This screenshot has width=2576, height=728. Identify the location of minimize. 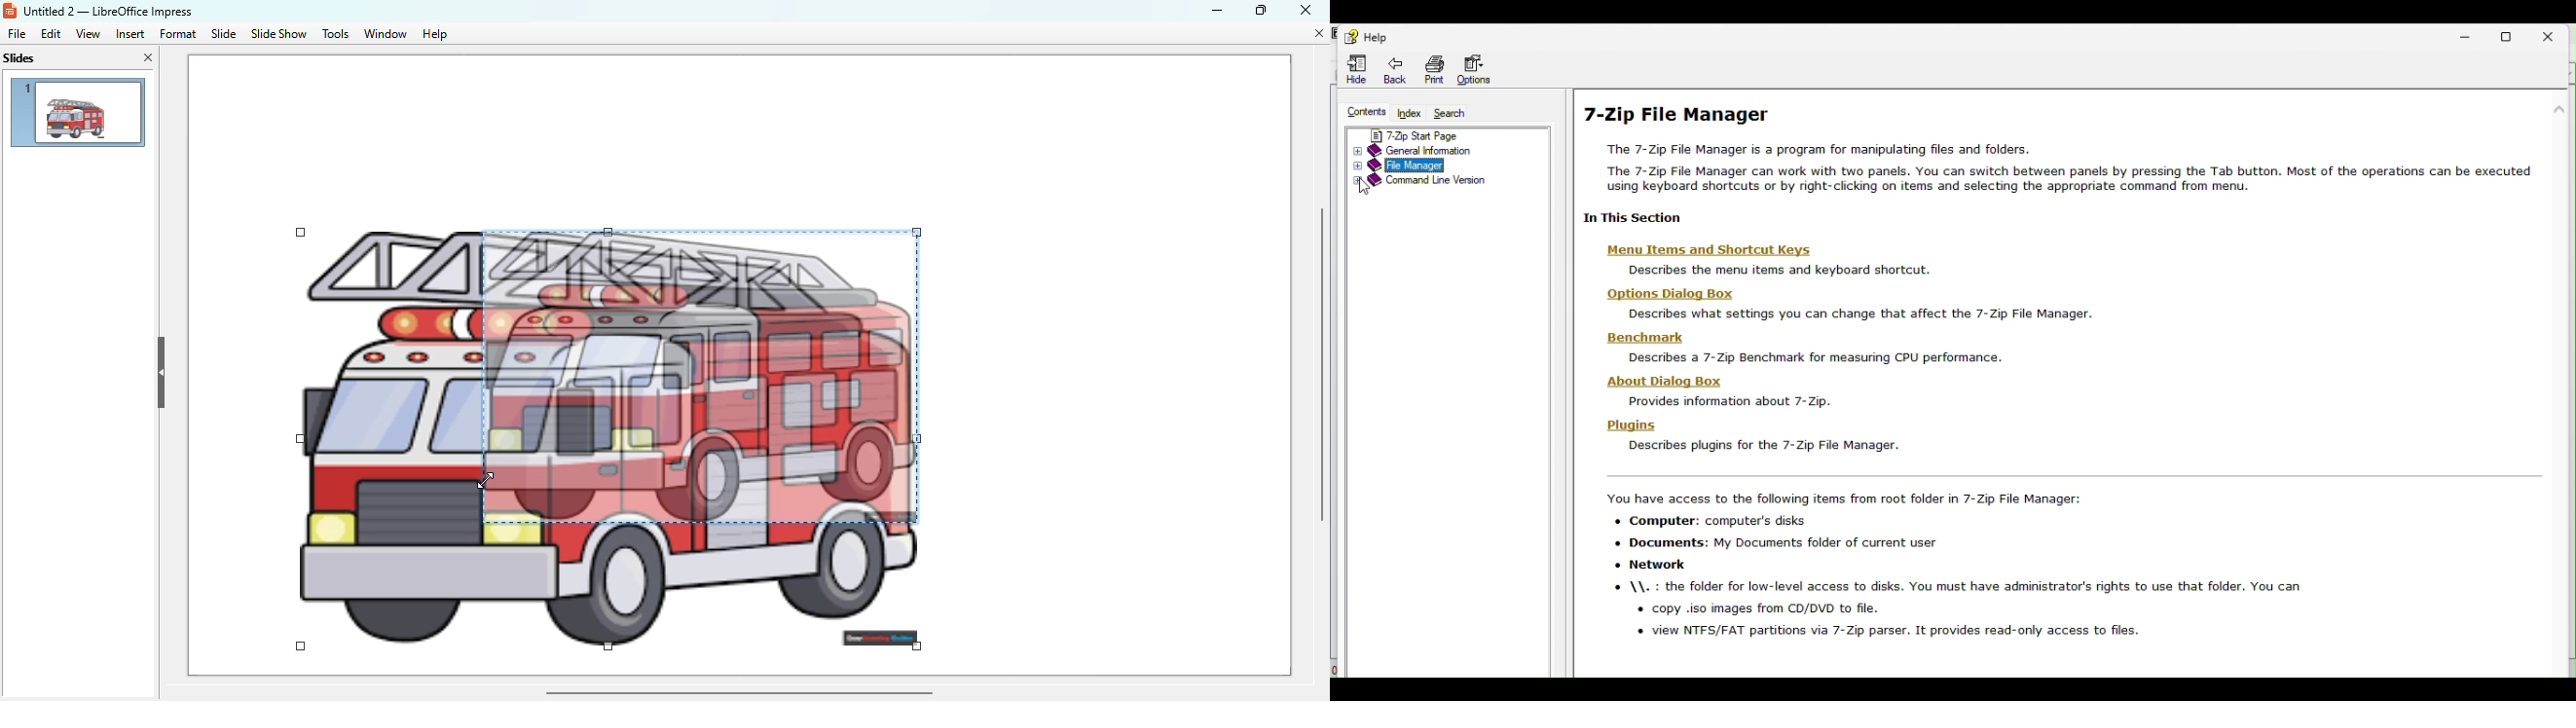
(1218, 11).